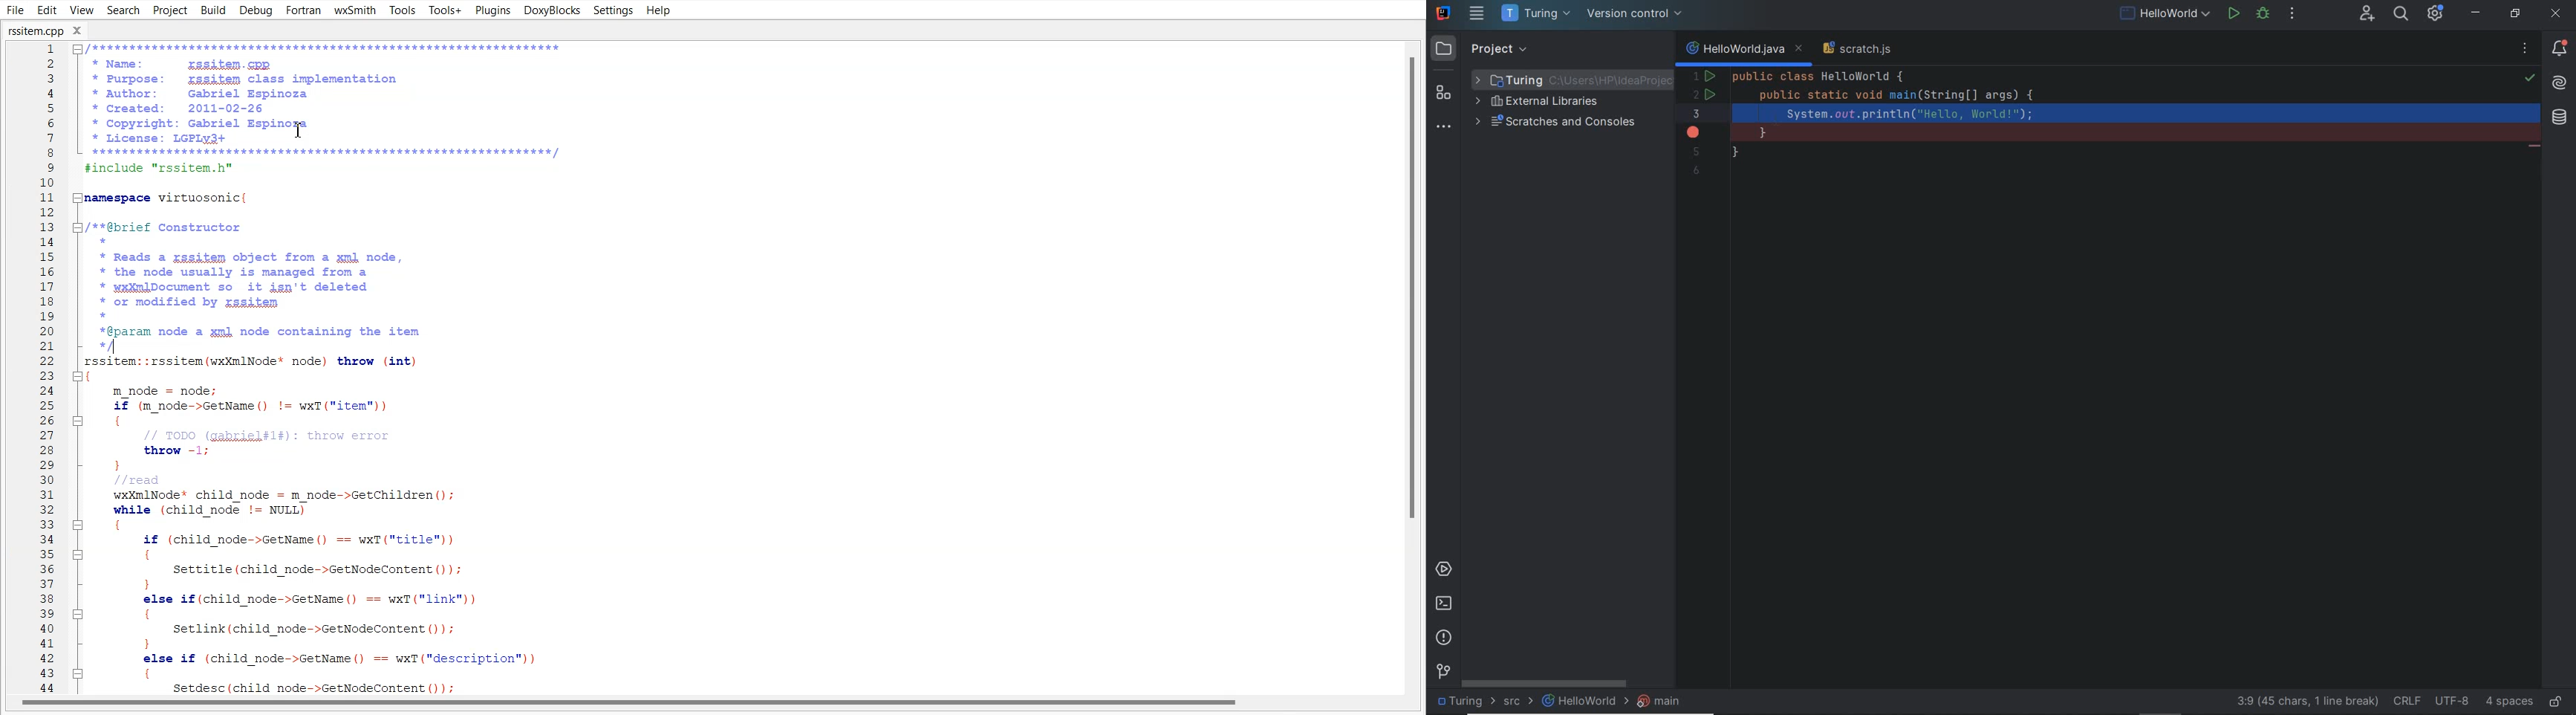  I want to click on AI assistant, so click(2560, 81).